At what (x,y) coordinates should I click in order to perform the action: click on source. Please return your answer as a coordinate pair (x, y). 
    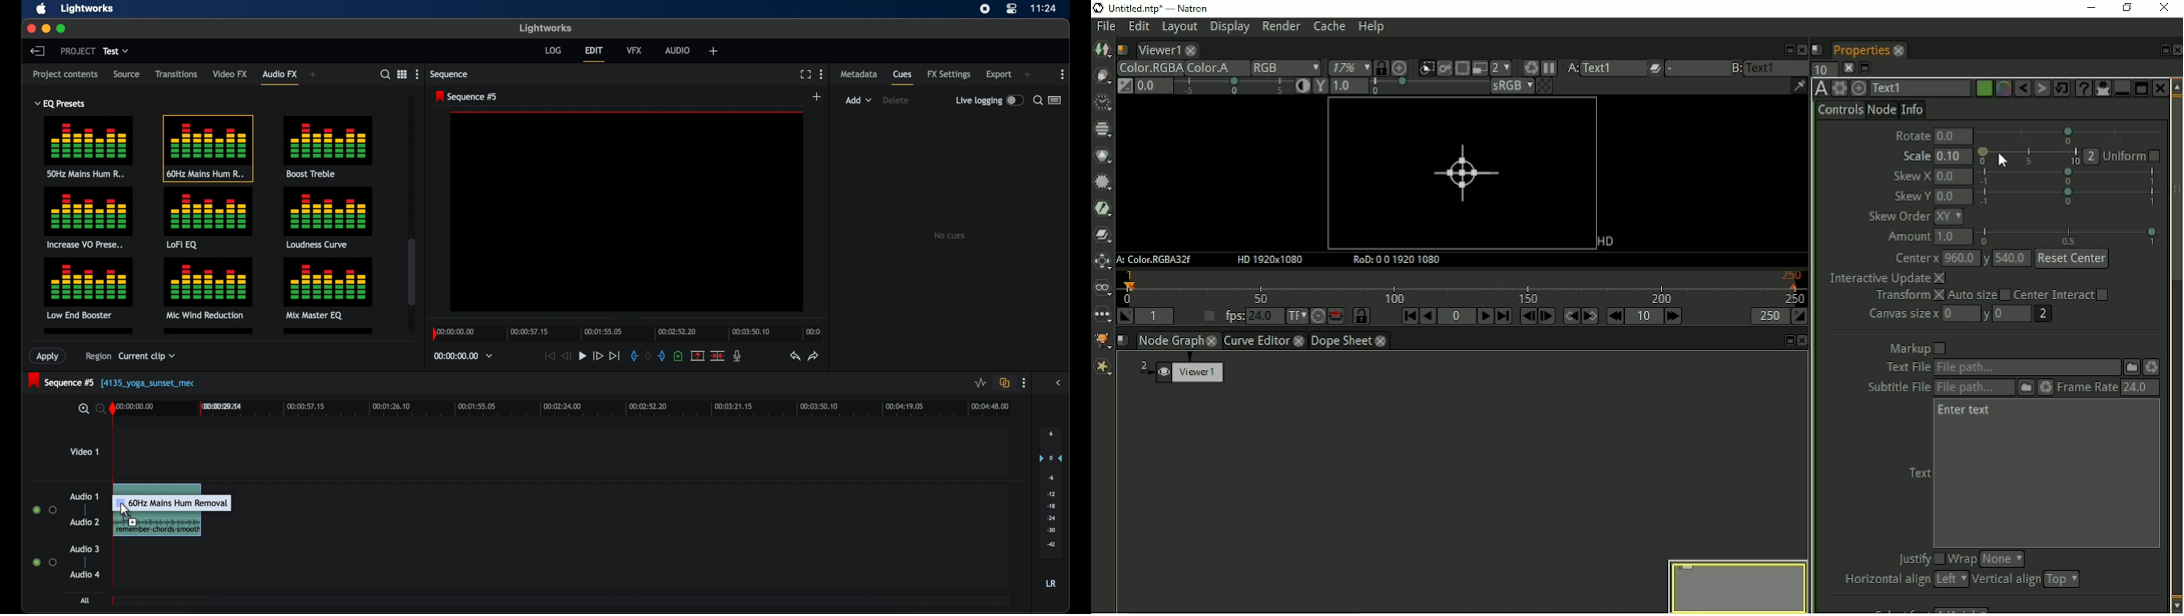
    Looking at the image, I should click on (126, 73).